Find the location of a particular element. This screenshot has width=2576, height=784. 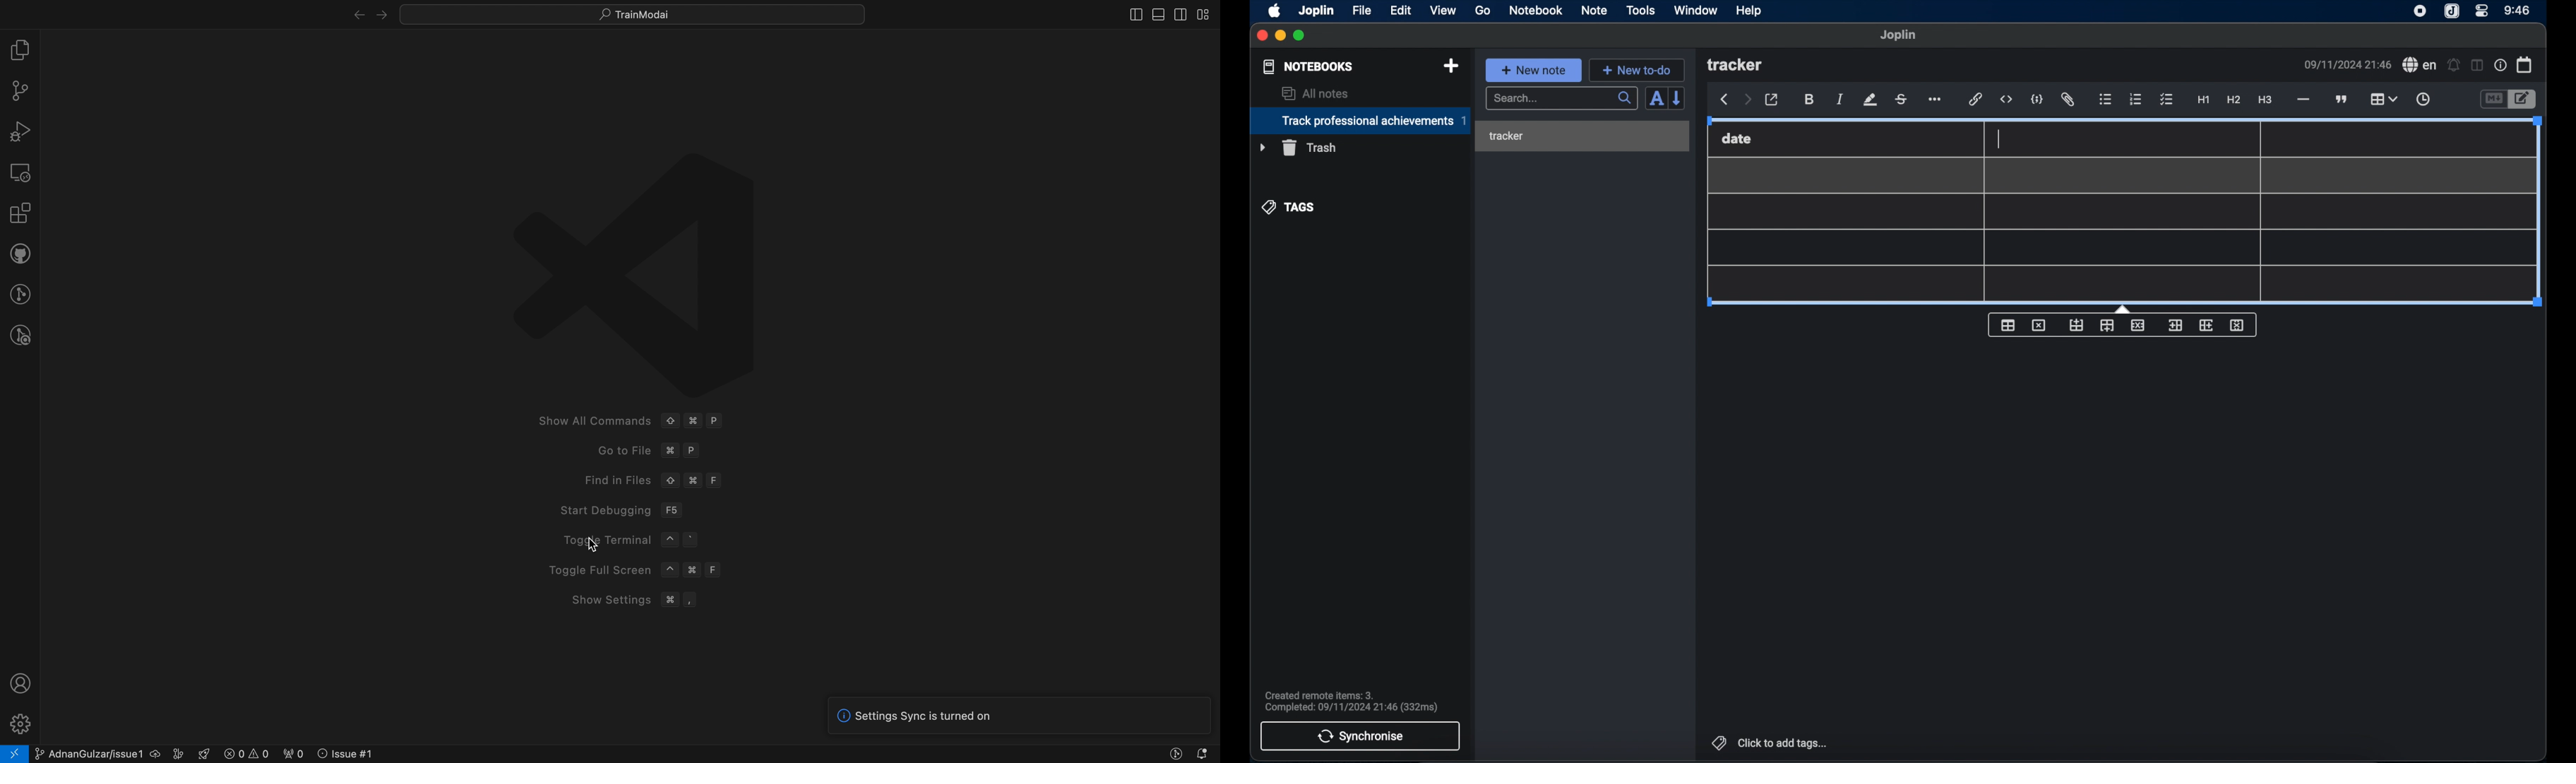

notebook is located at coordinates (1536, 11).